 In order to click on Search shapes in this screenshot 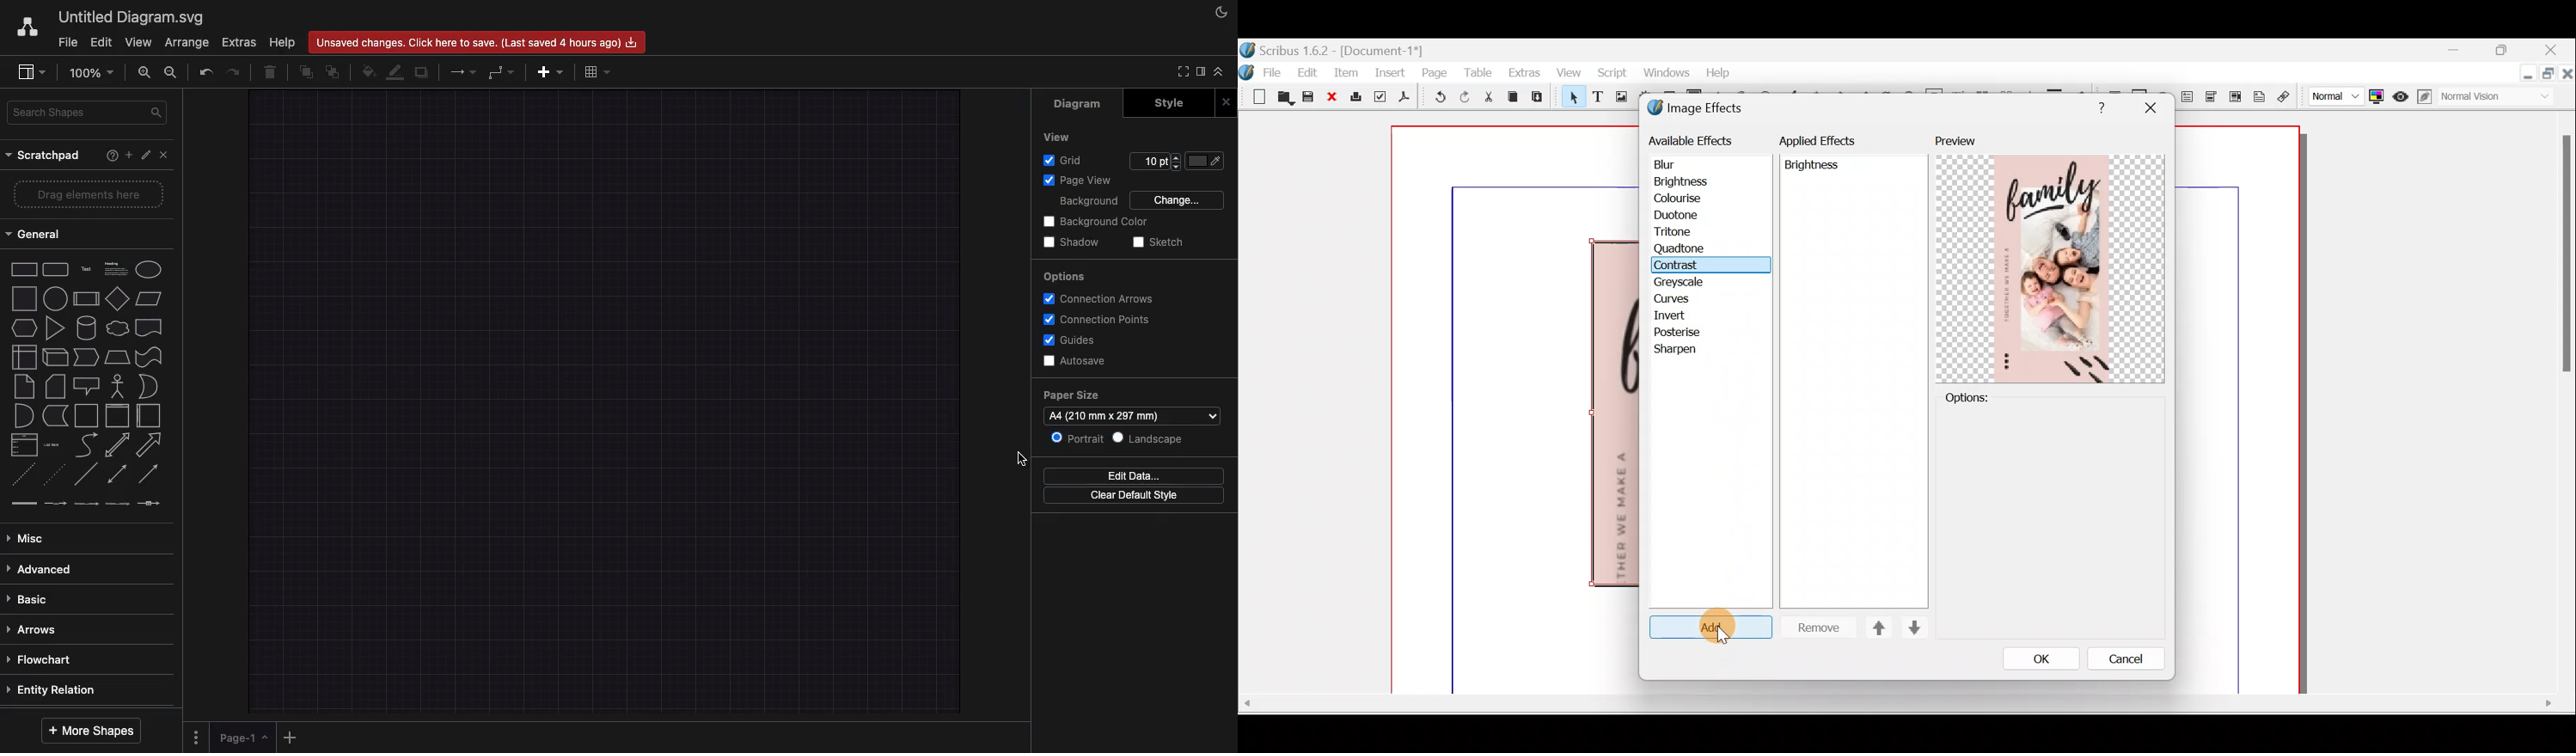, I will do `click(87, 113)`.